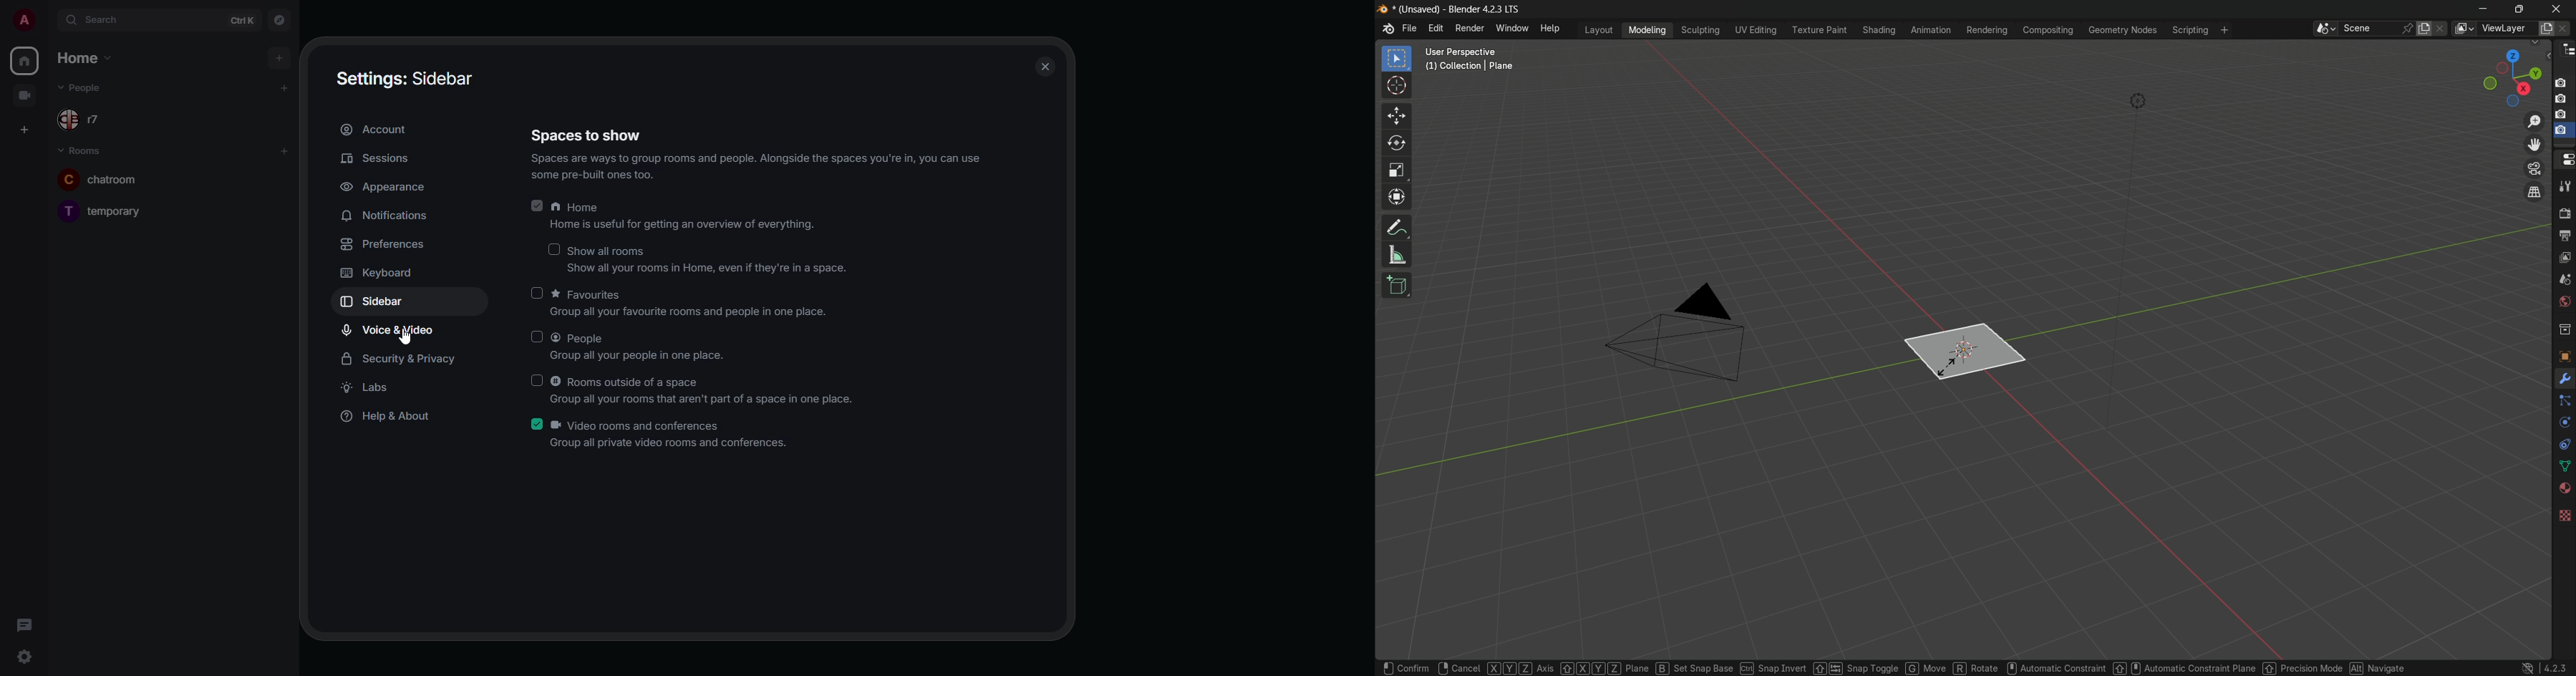 The image size is (2576, 700). I want to click on show all rooms, so click(710, 261).